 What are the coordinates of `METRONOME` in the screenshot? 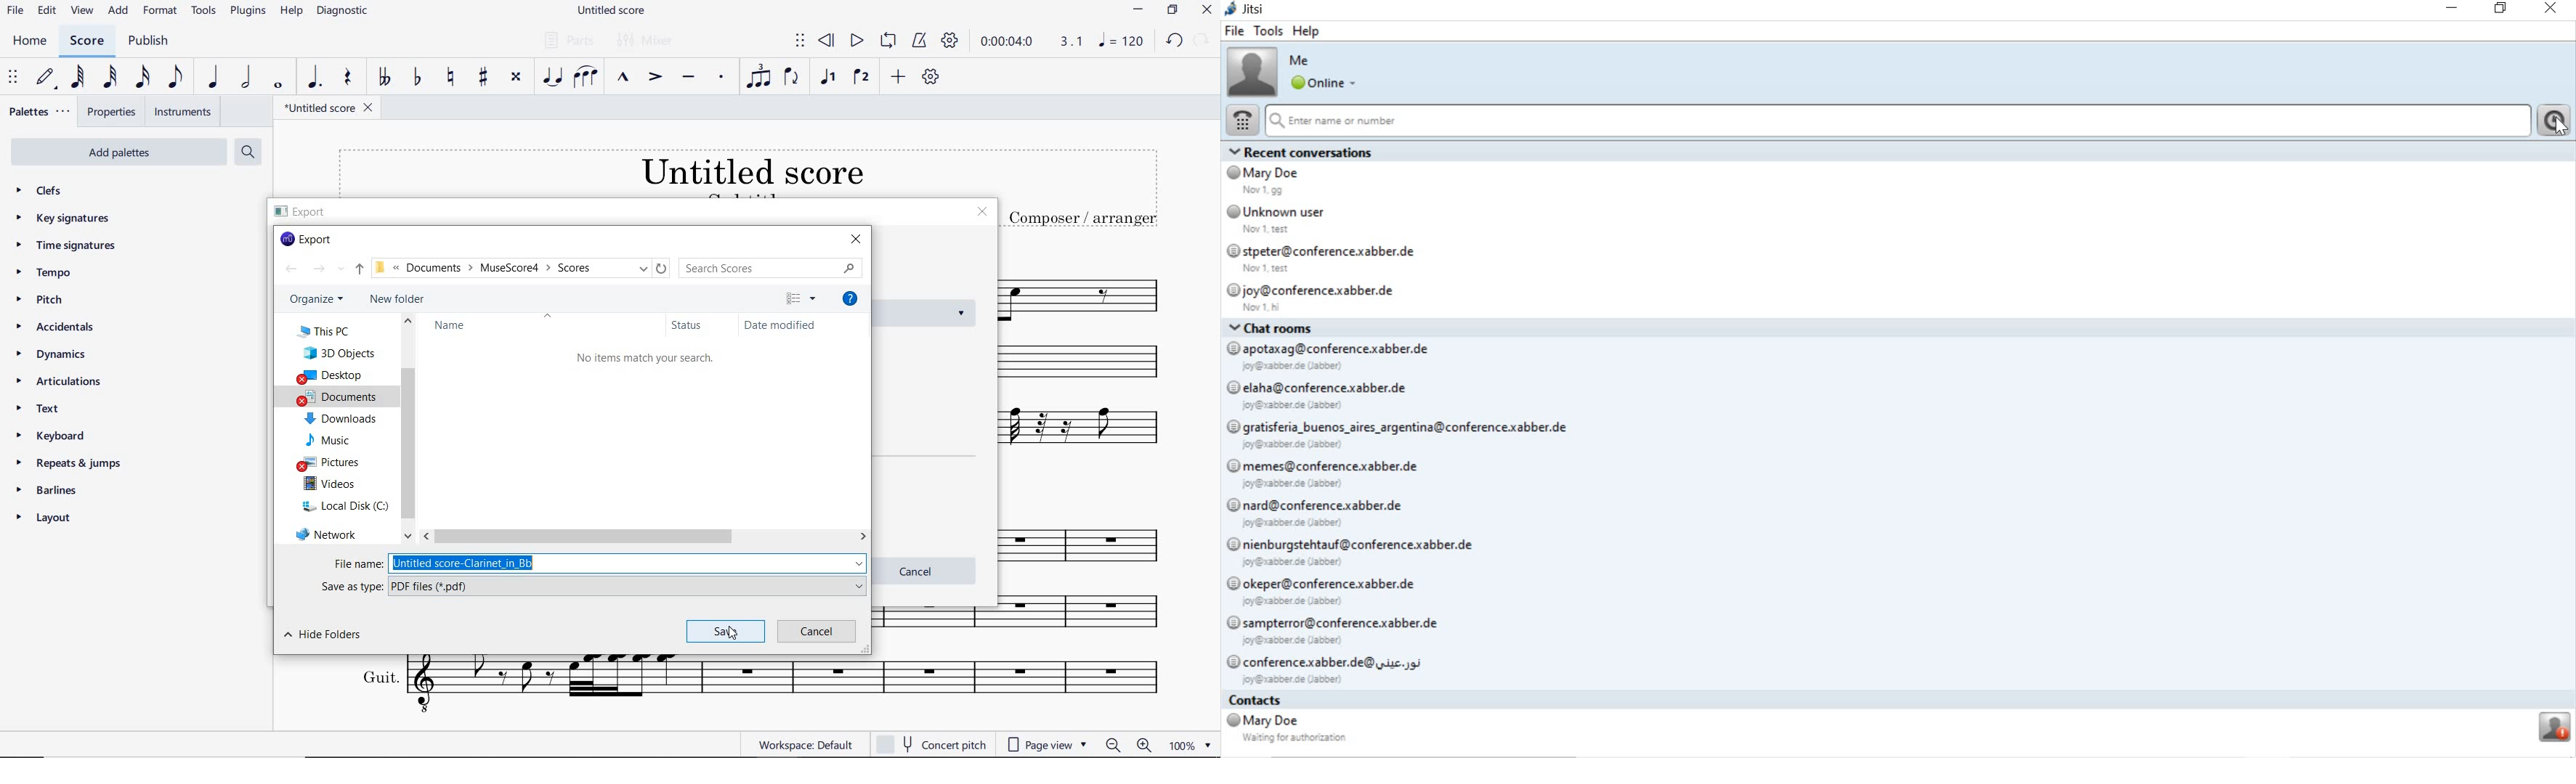 It's located at (921, 41).